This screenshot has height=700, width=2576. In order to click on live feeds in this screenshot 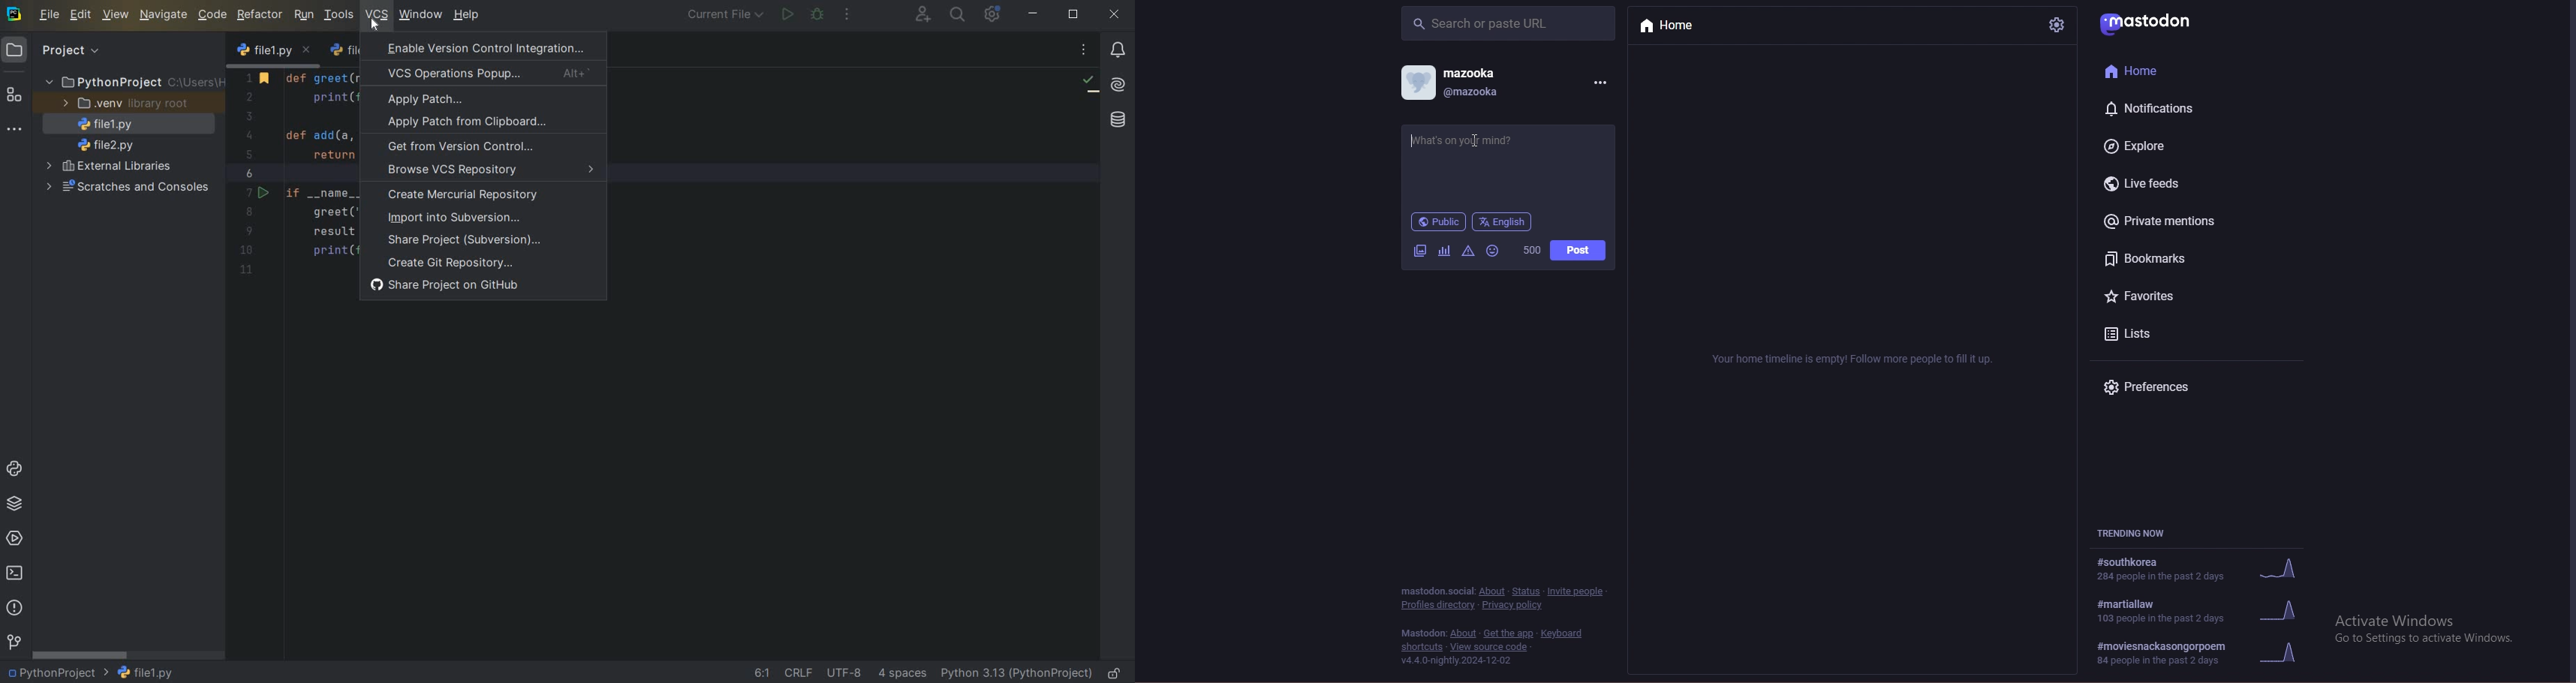, I will do `click(2185, 184)`.